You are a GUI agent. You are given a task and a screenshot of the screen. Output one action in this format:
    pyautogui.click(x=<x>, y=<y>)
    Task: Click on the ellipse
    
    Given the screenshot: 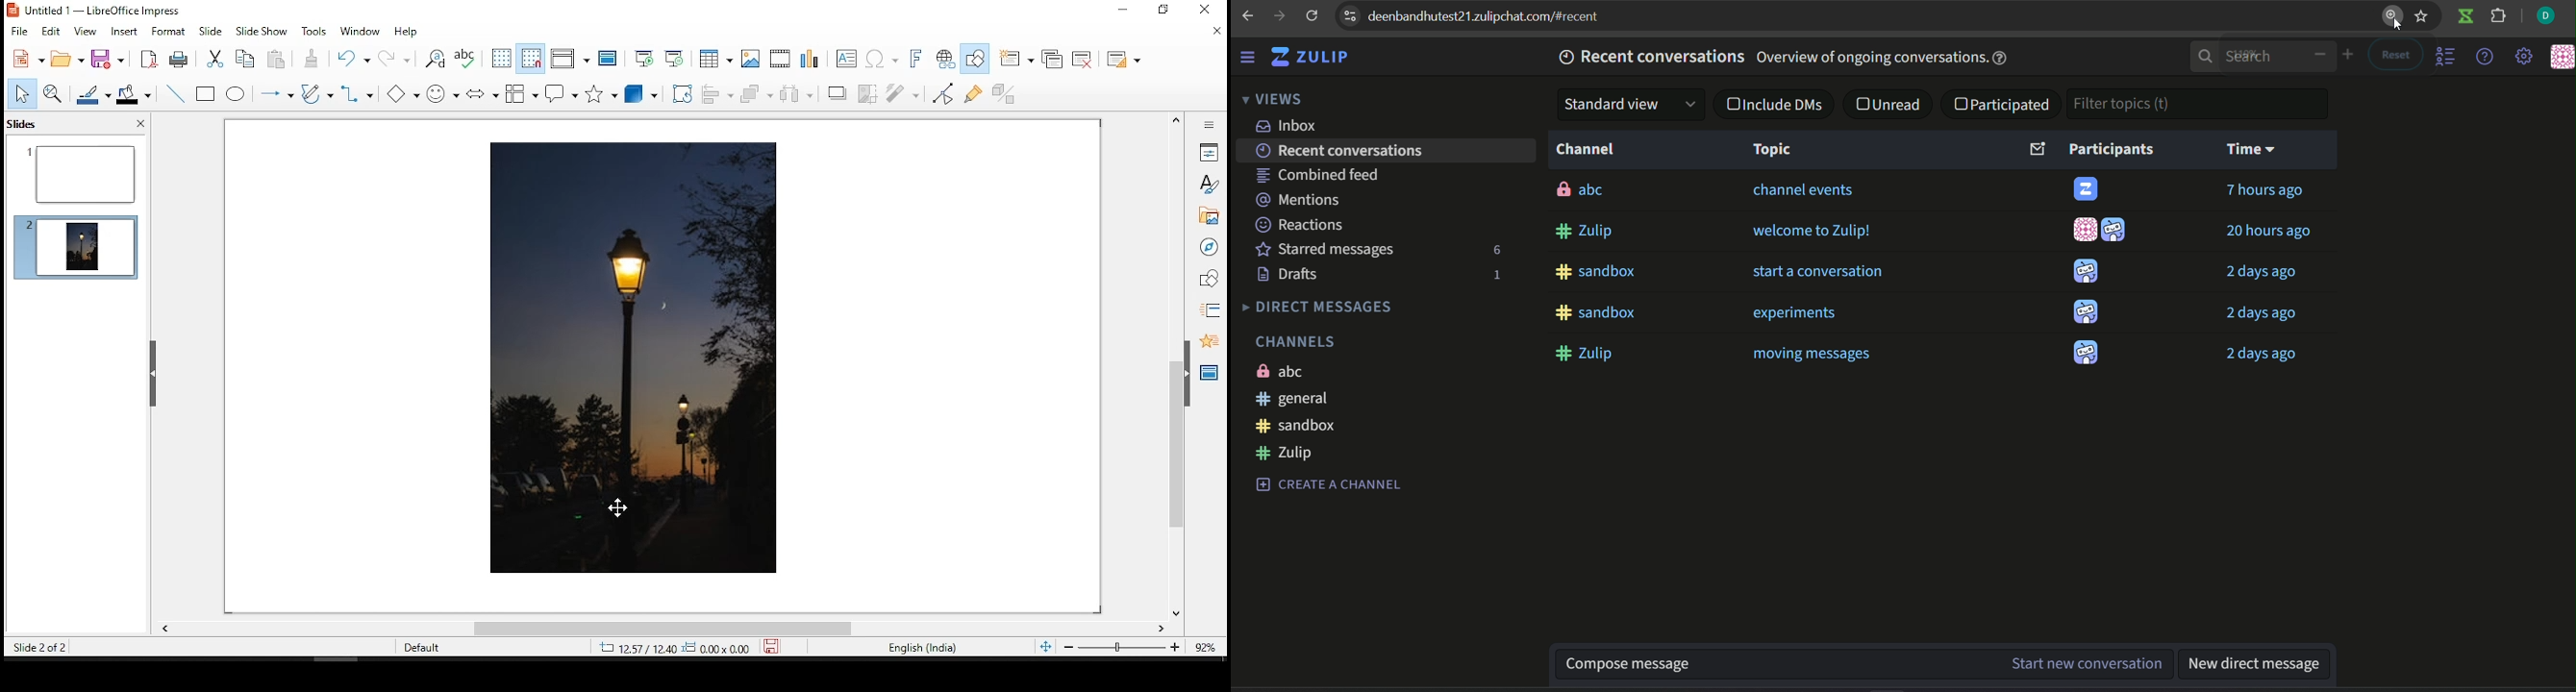 What is the action you would take?
    pyautogui.click(x=237, y=94)
    